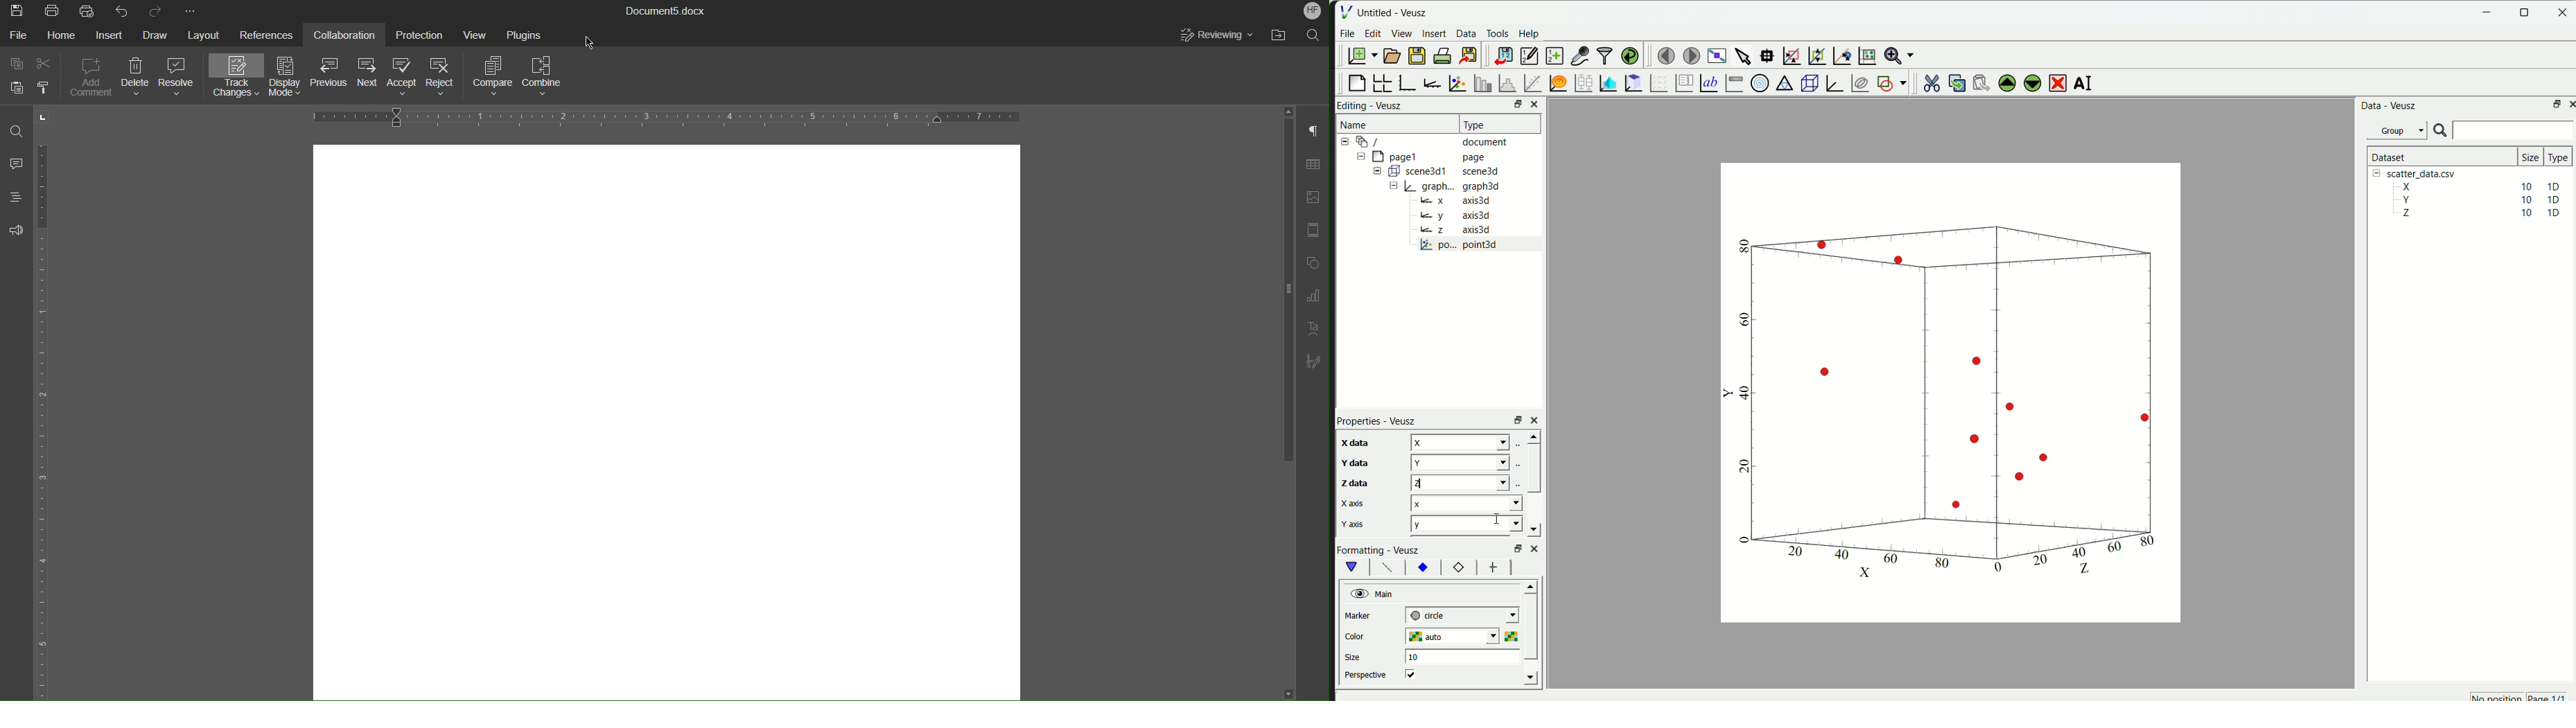  I want to click on Polar Graph, so click(1758, 83).